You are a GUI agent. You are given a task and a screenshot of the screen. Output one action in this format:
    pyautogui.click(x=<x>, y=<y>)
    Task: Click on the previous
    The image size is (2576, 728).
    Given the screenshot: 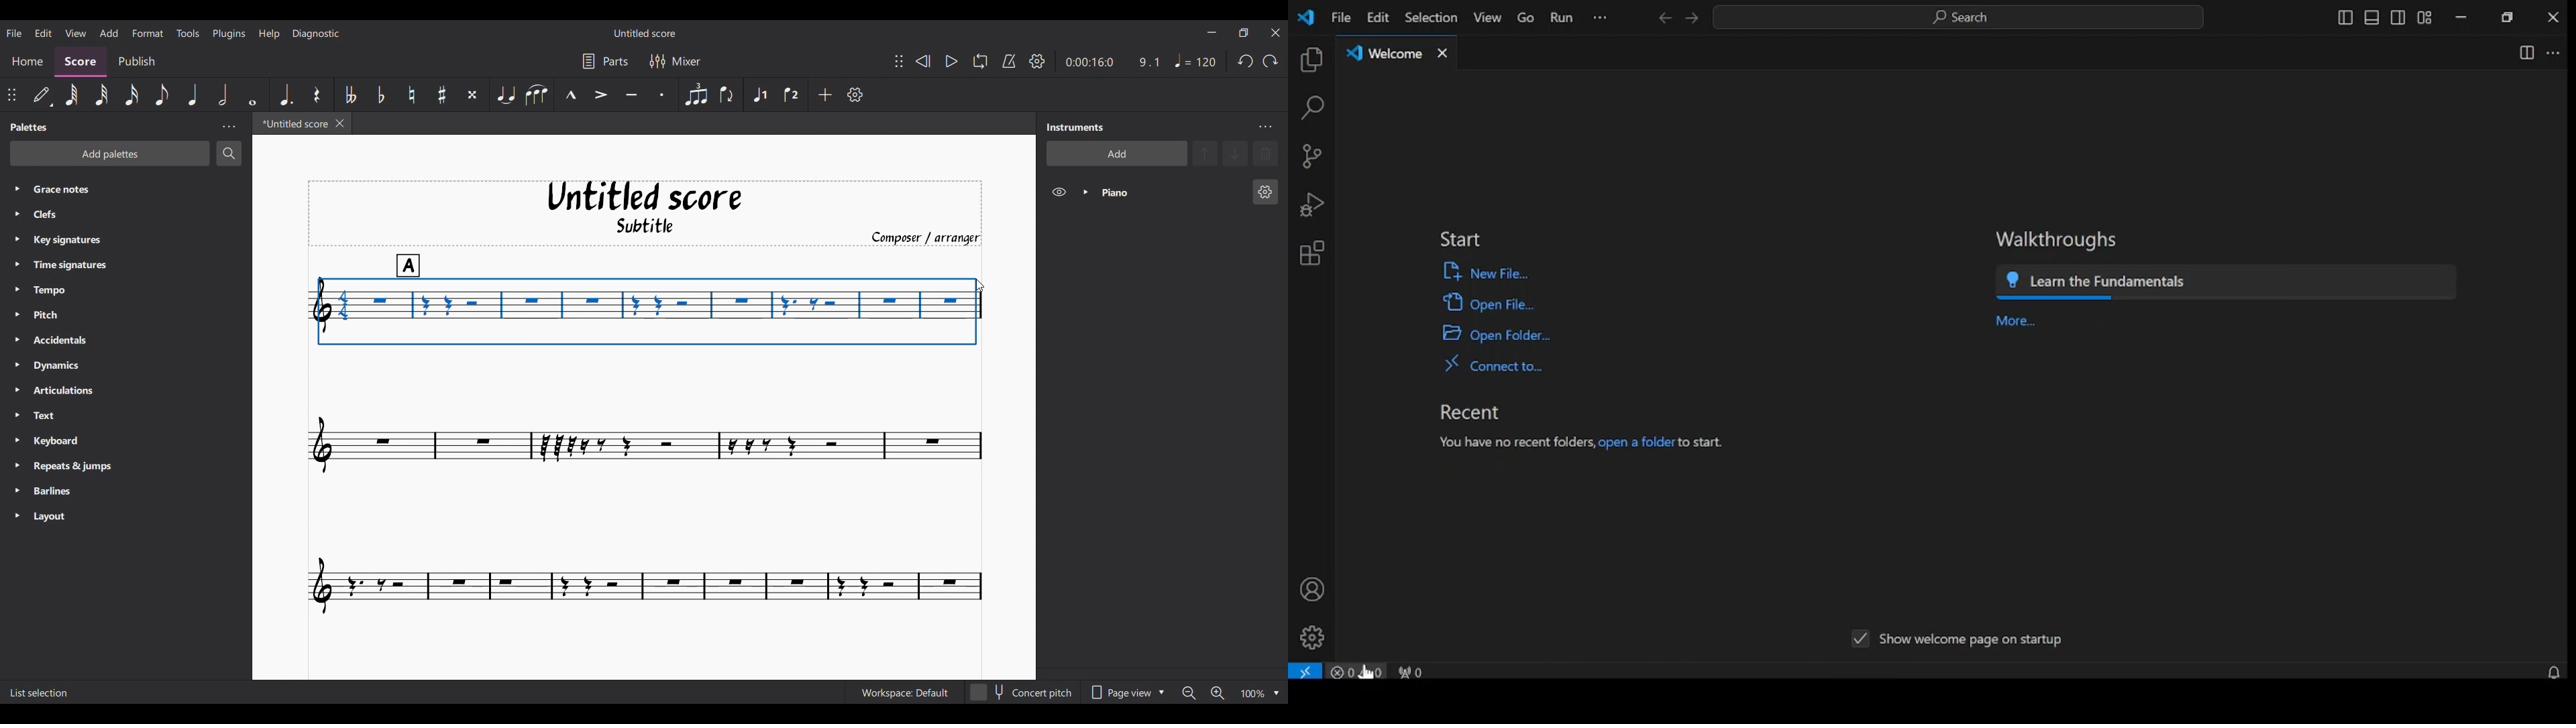 What is the action you would take?
    pyautogui.click(x=1664, y=19)
    